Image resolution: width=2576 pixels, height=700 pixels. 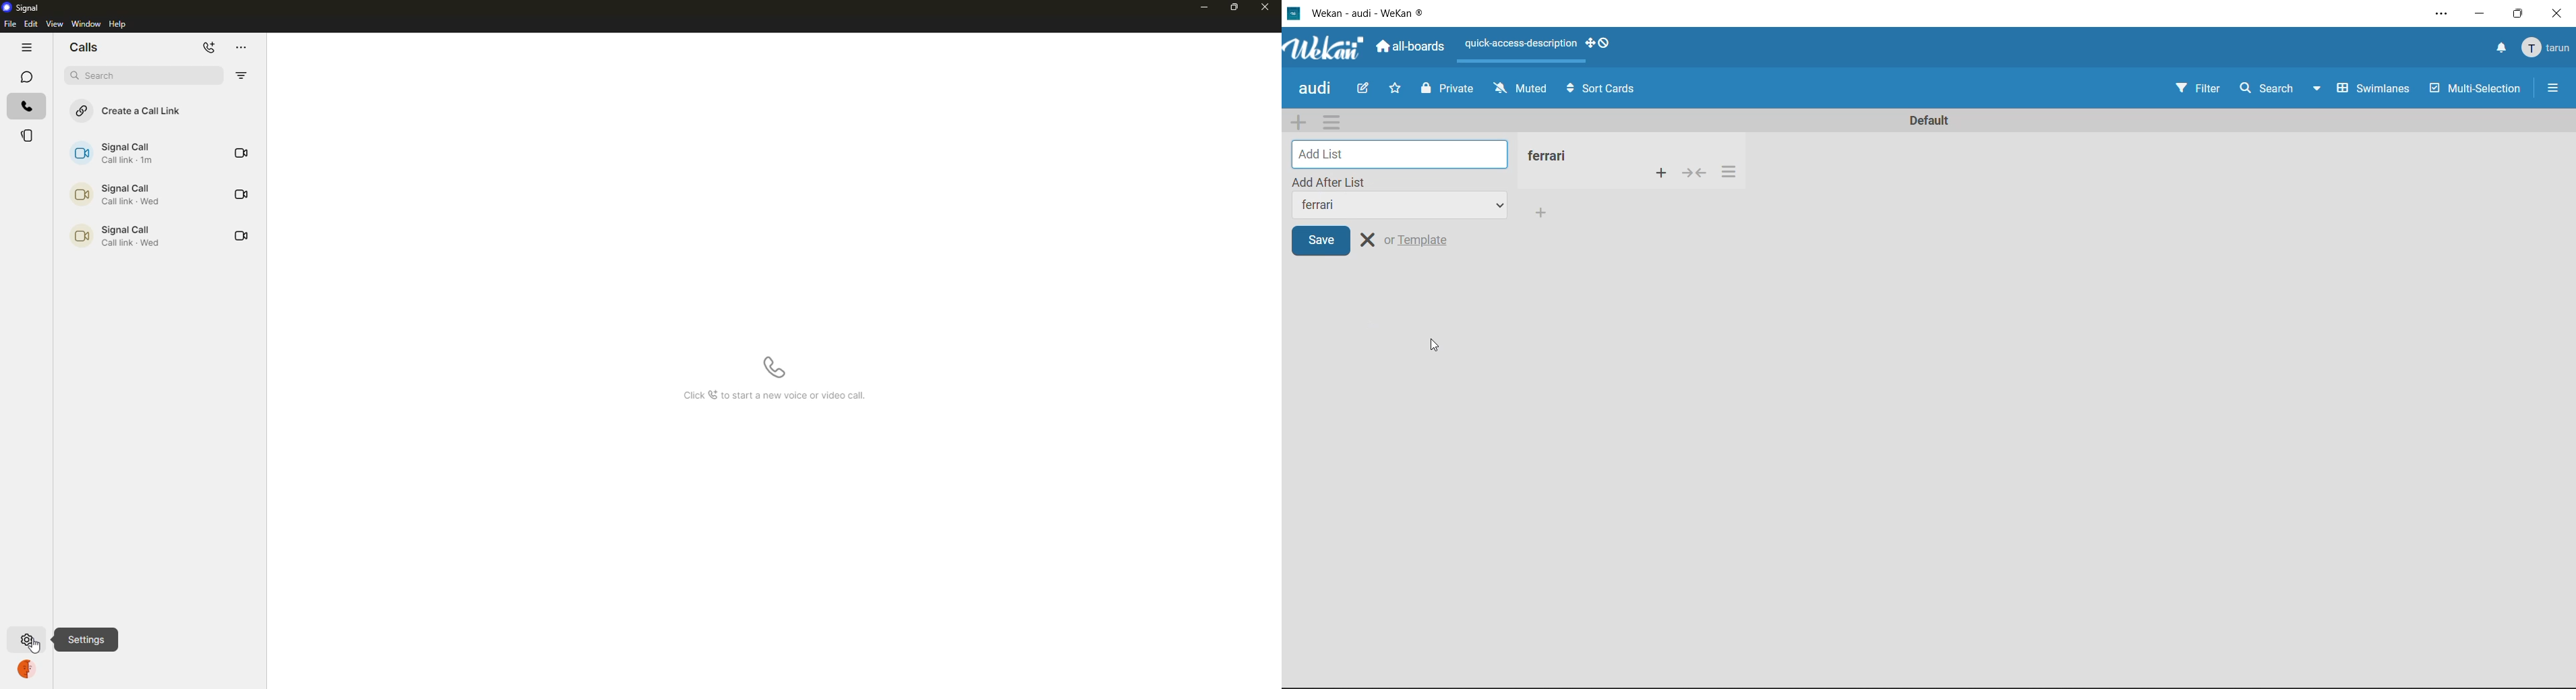 I want to click on  notifications, so click(x=2498, y=49).